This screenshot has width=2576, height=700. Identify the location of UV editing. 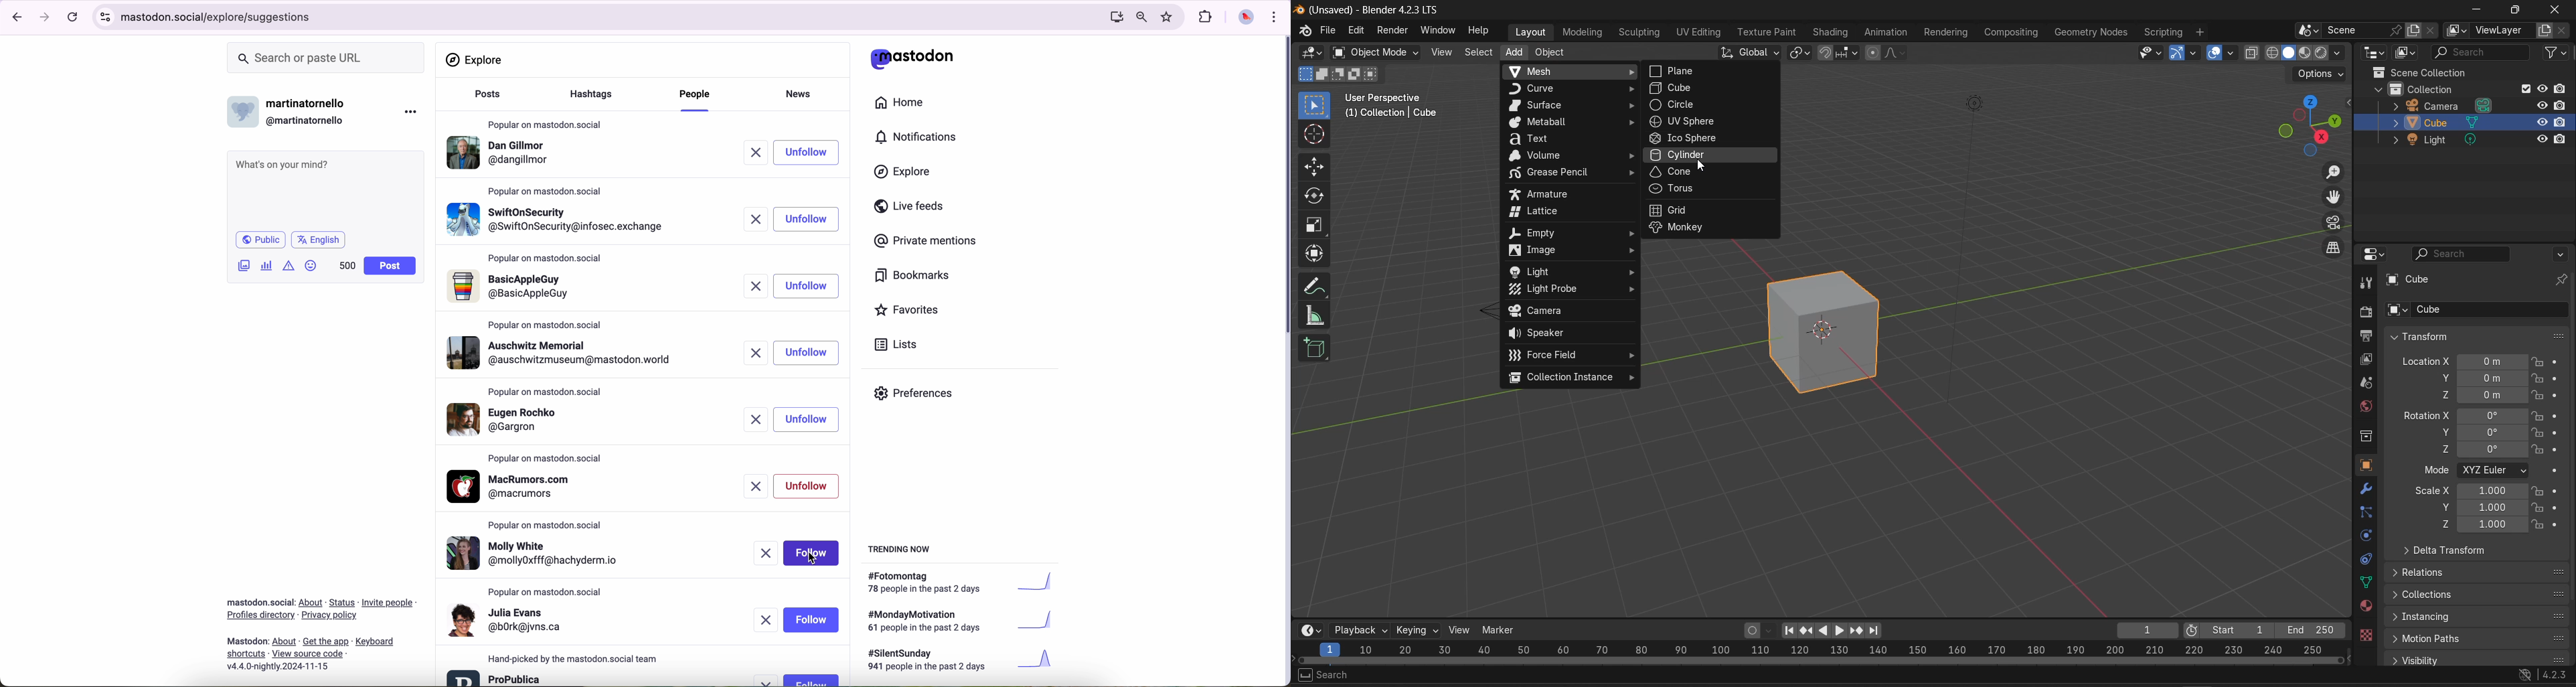
(1698, 32).